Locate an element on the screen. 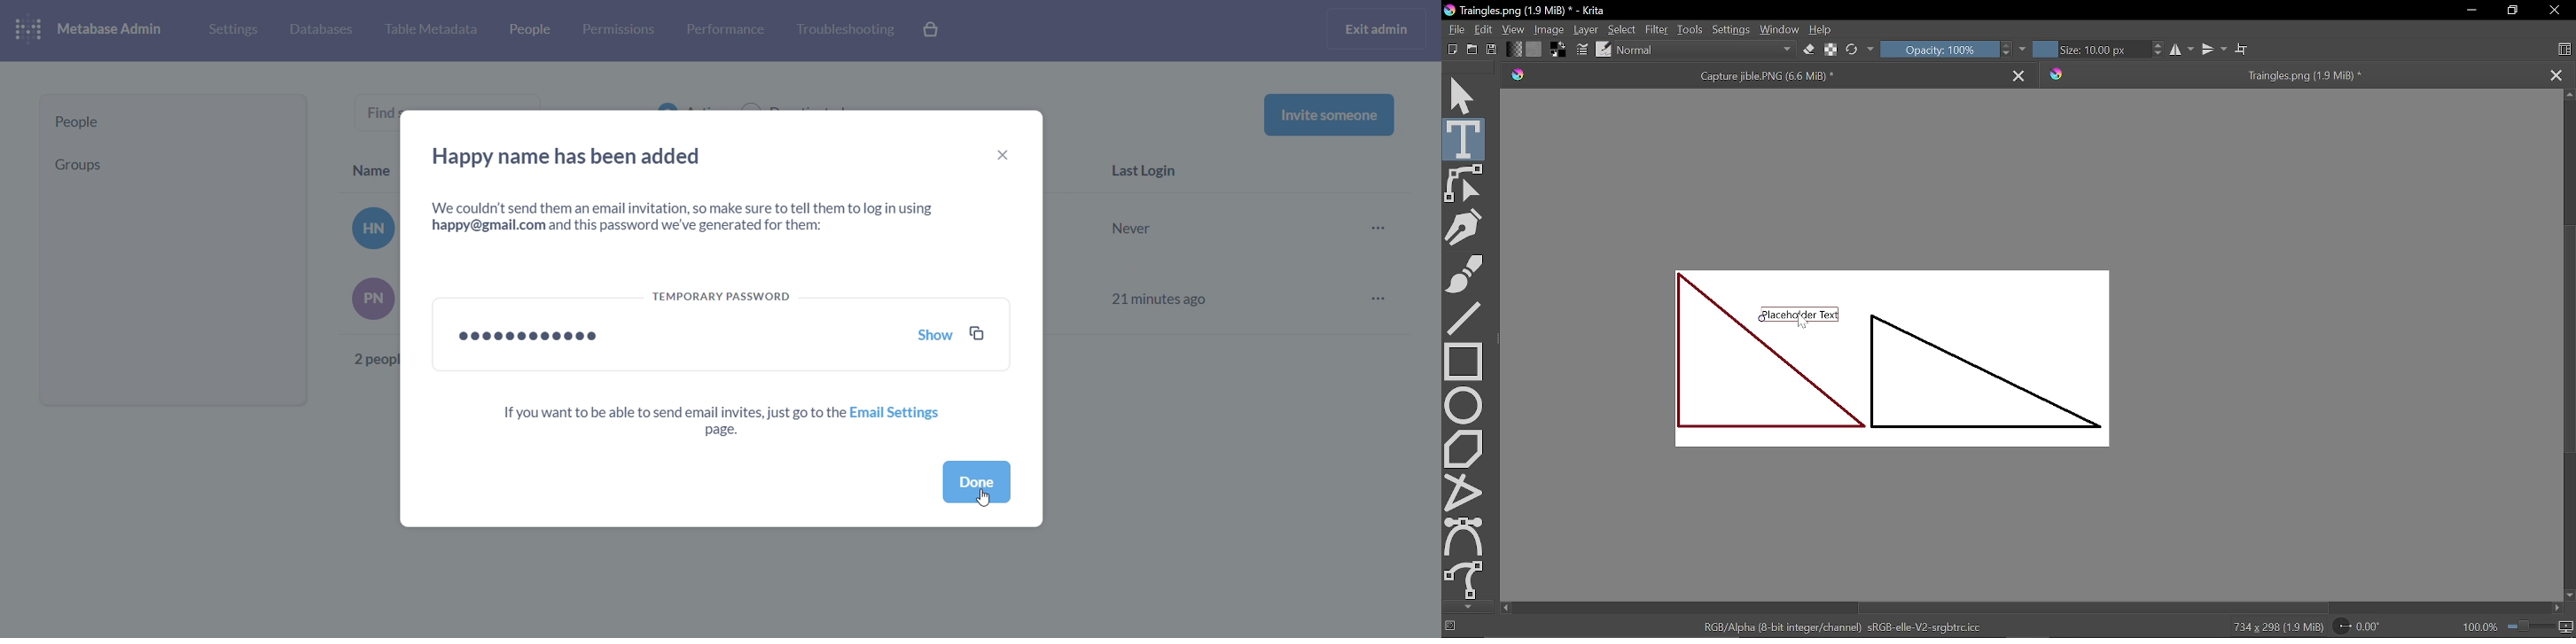 The height and width of the screenshot is (644, 2576). Filter is located at coordinates (1657, 29).